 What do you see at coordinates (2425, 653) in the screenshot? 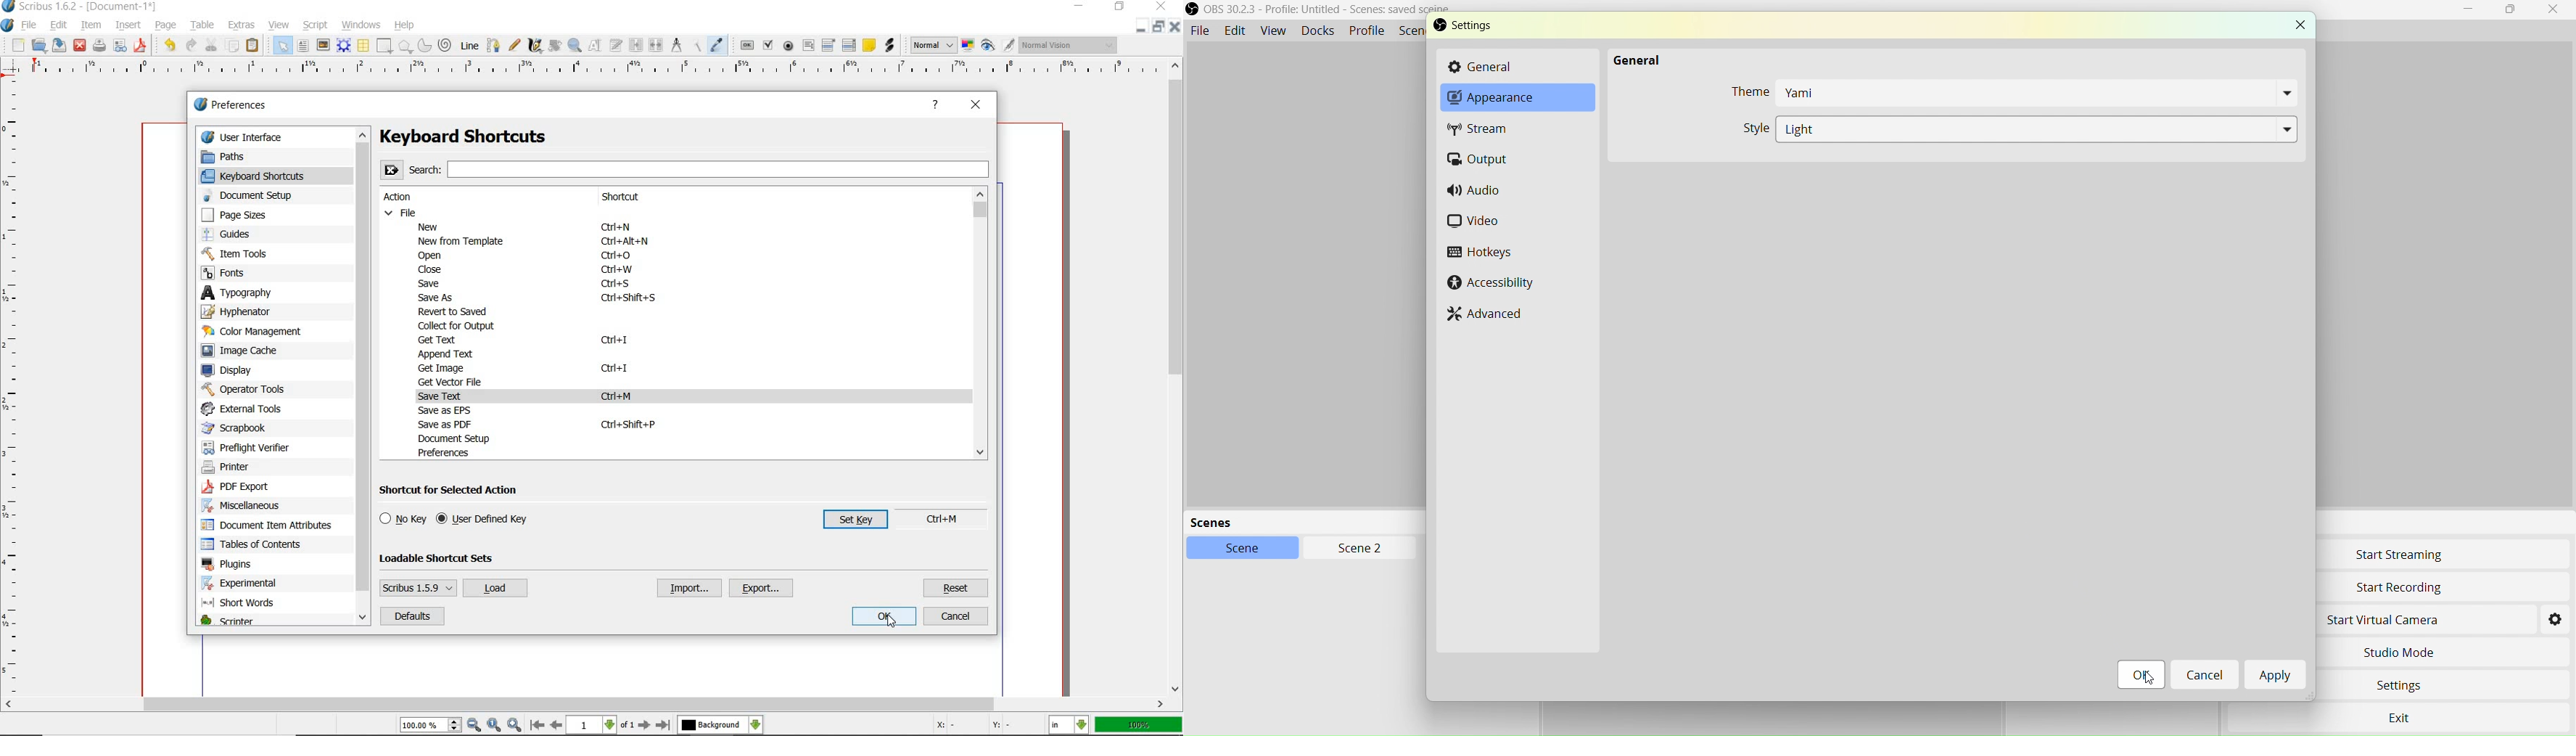
I see `Studio Mode` at bounding box center [2425, 653].